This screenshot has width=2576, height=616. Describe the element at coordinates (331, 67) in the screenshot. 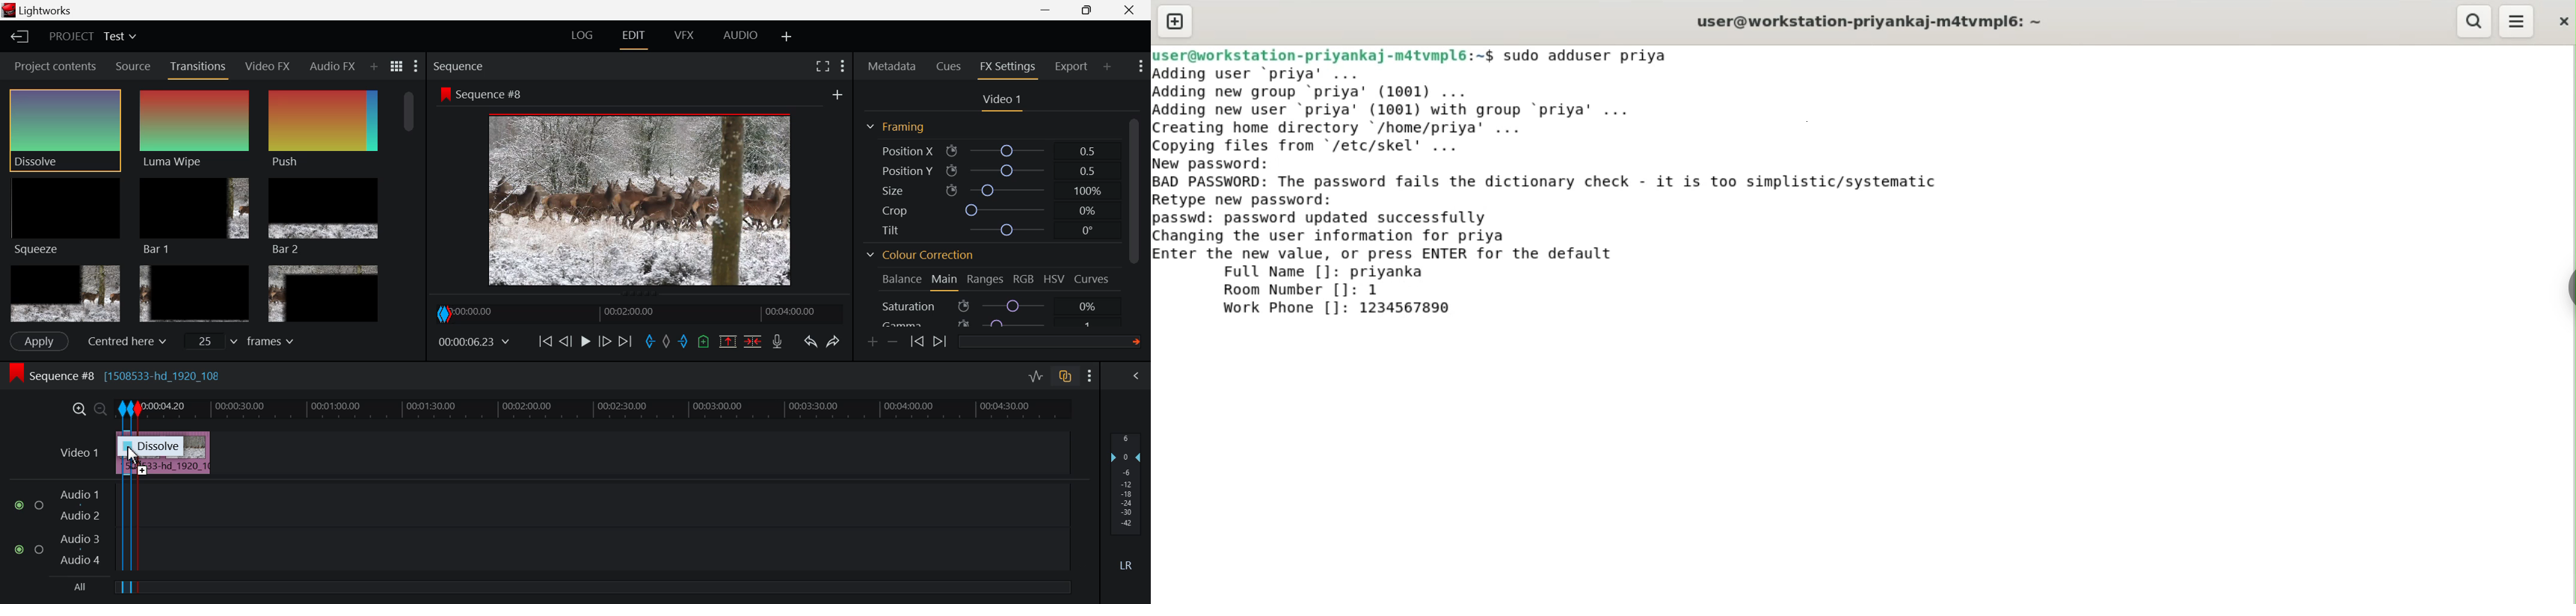

I see `Audio FX` at that location.